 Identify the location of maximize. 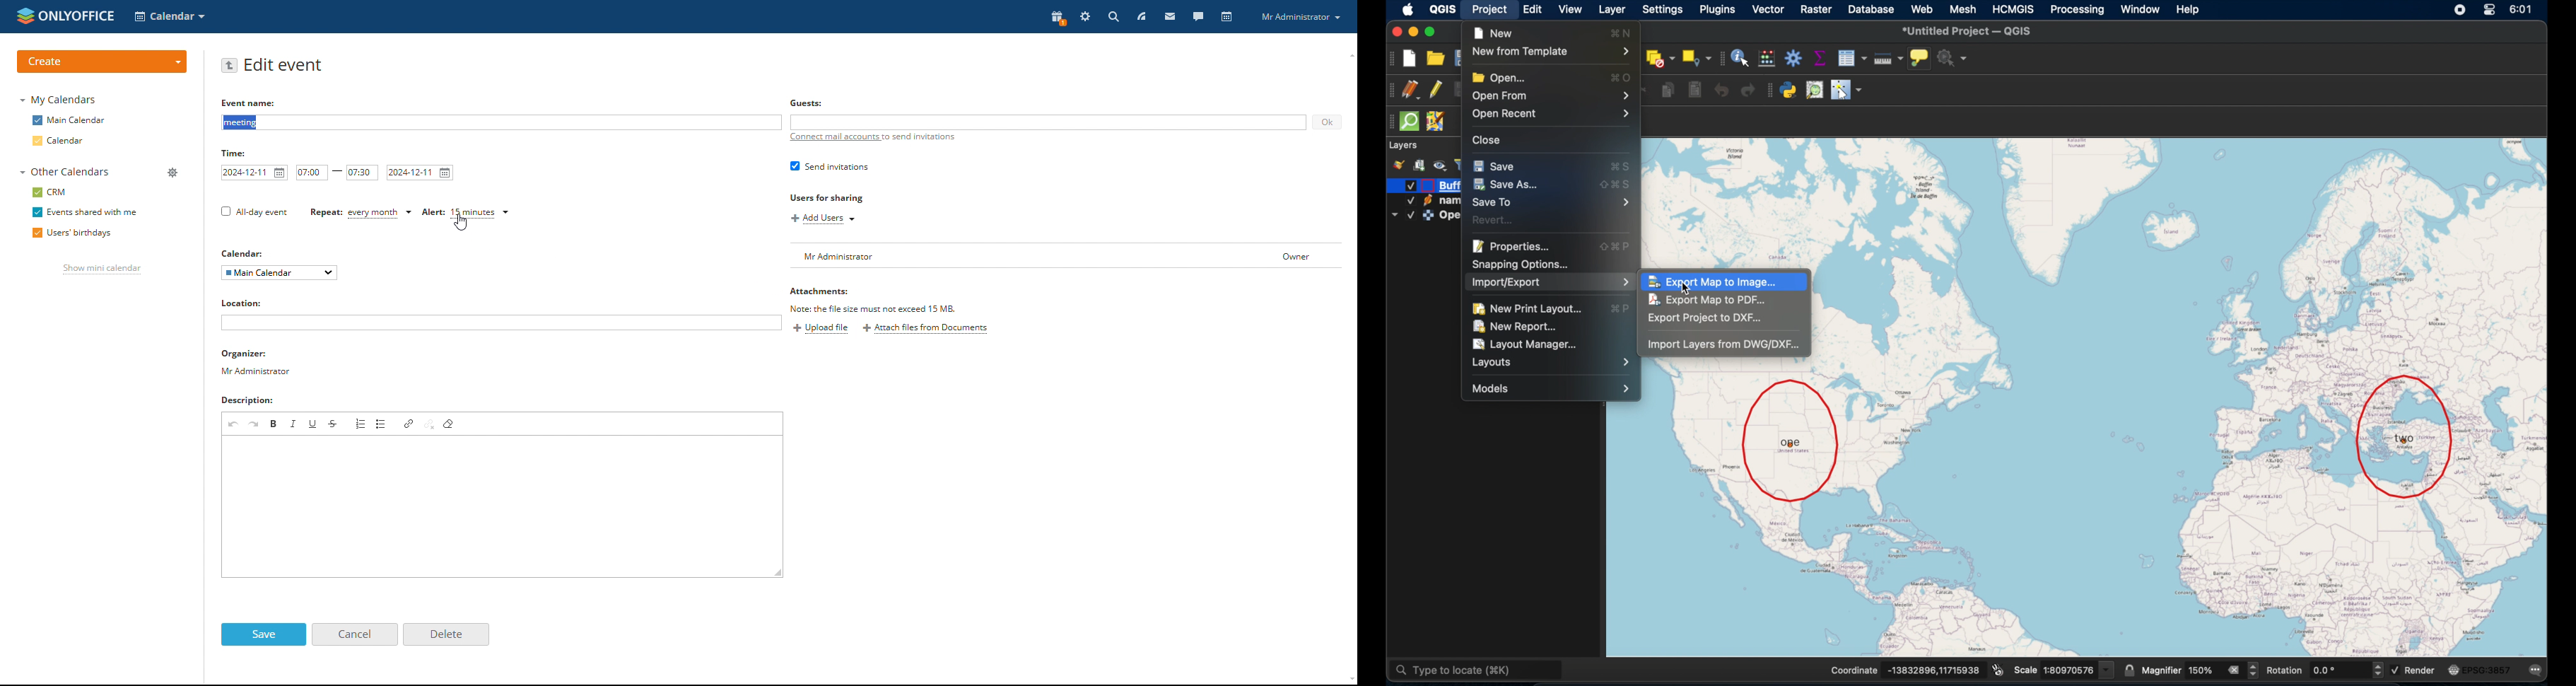
(1432, 32).